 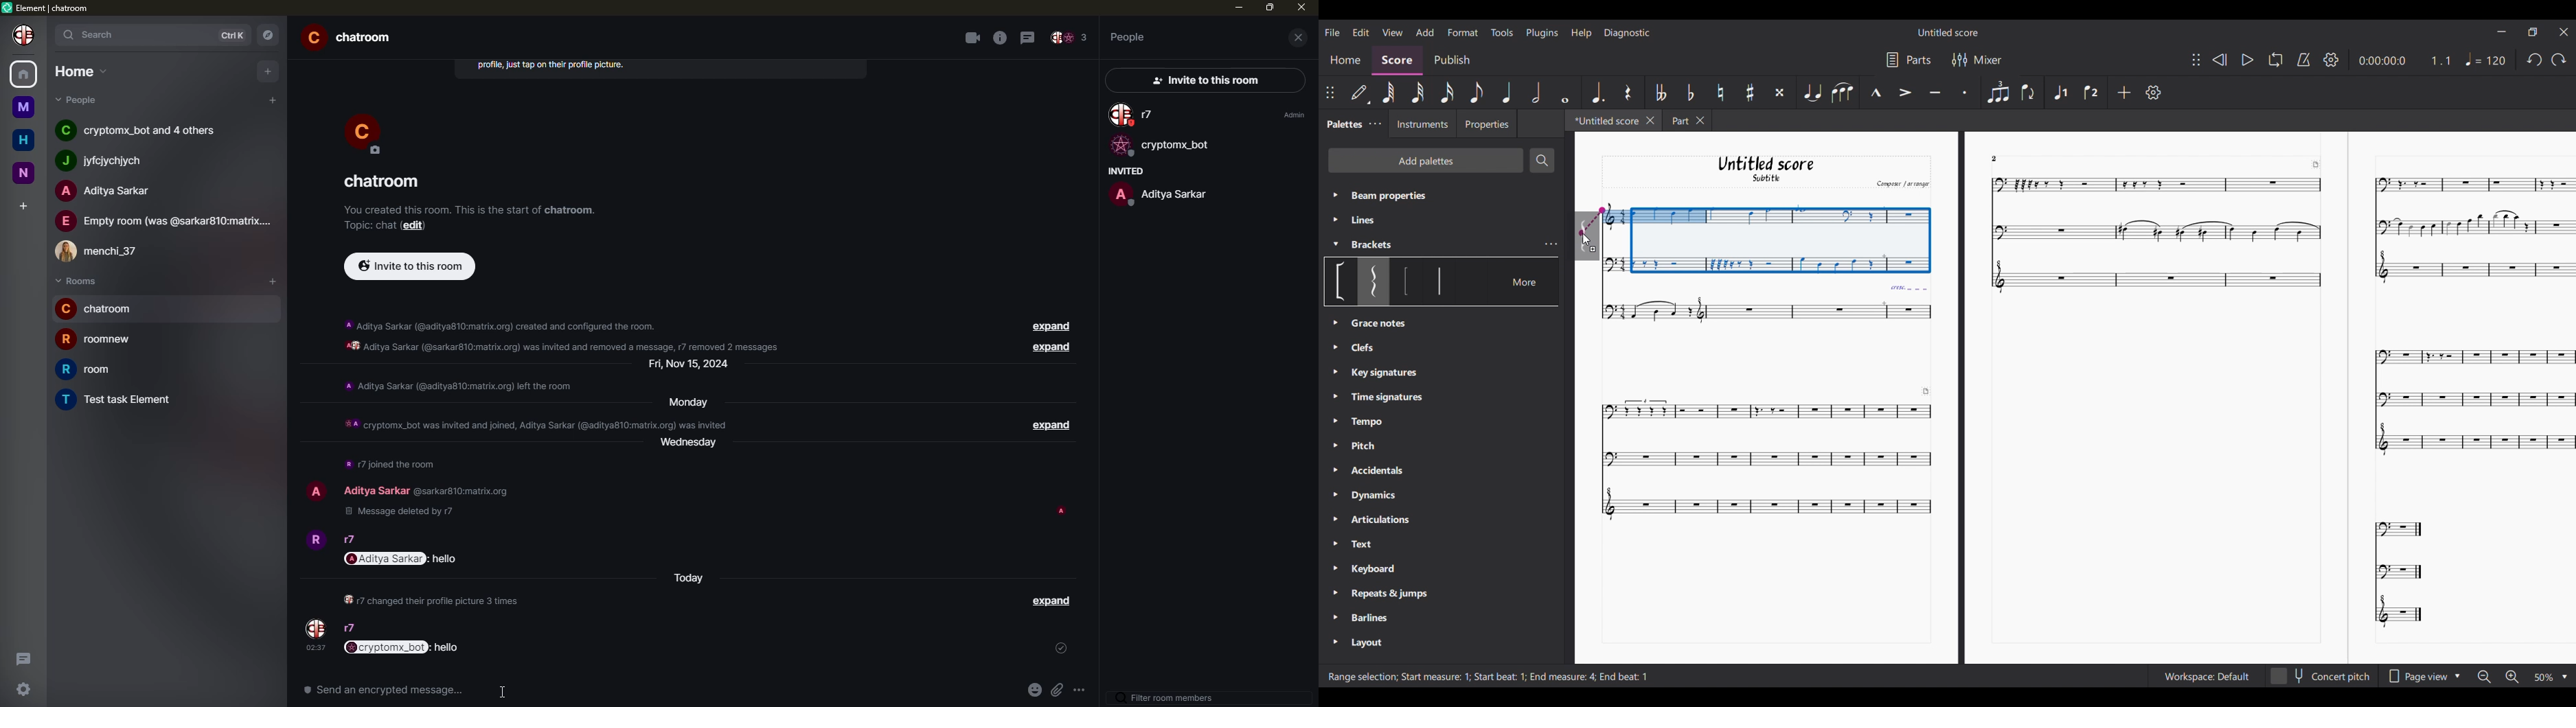 What do you see at coordinates (1375, 220) in the screenshot?
I see `Line` at bounding box center [1375, 220].